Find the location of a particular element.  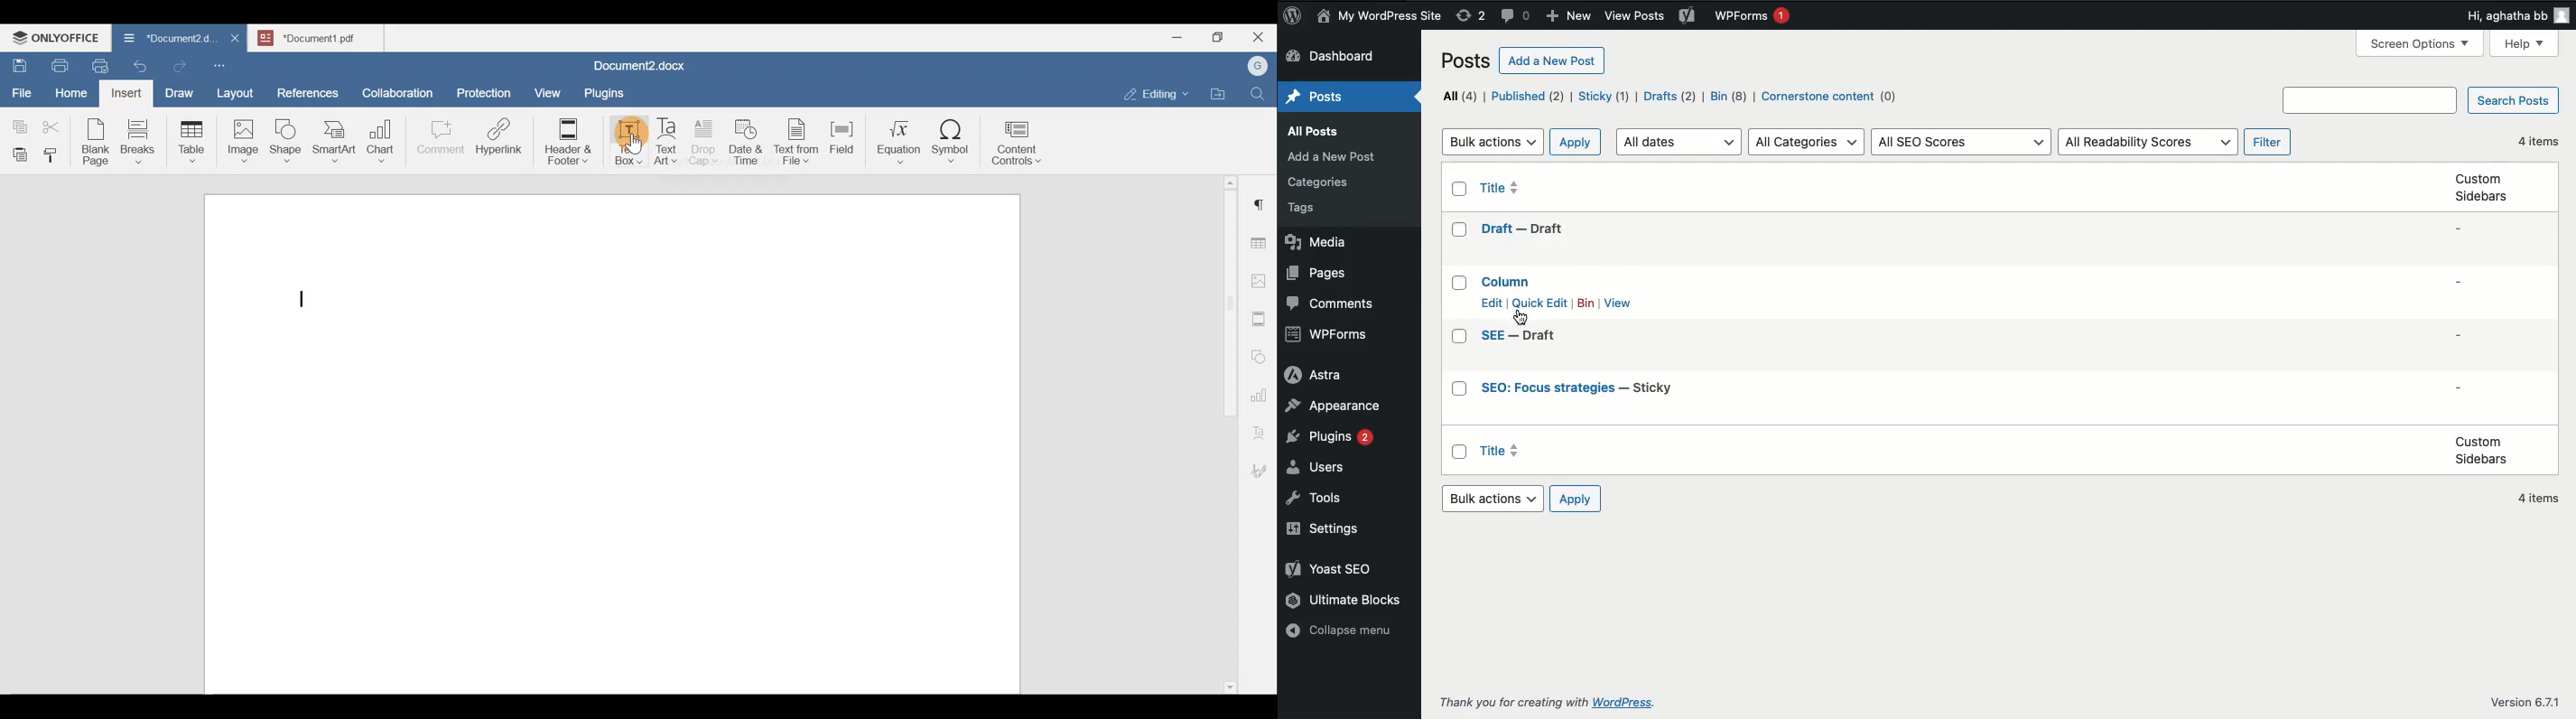

title is located at coordinates (1502, 185).